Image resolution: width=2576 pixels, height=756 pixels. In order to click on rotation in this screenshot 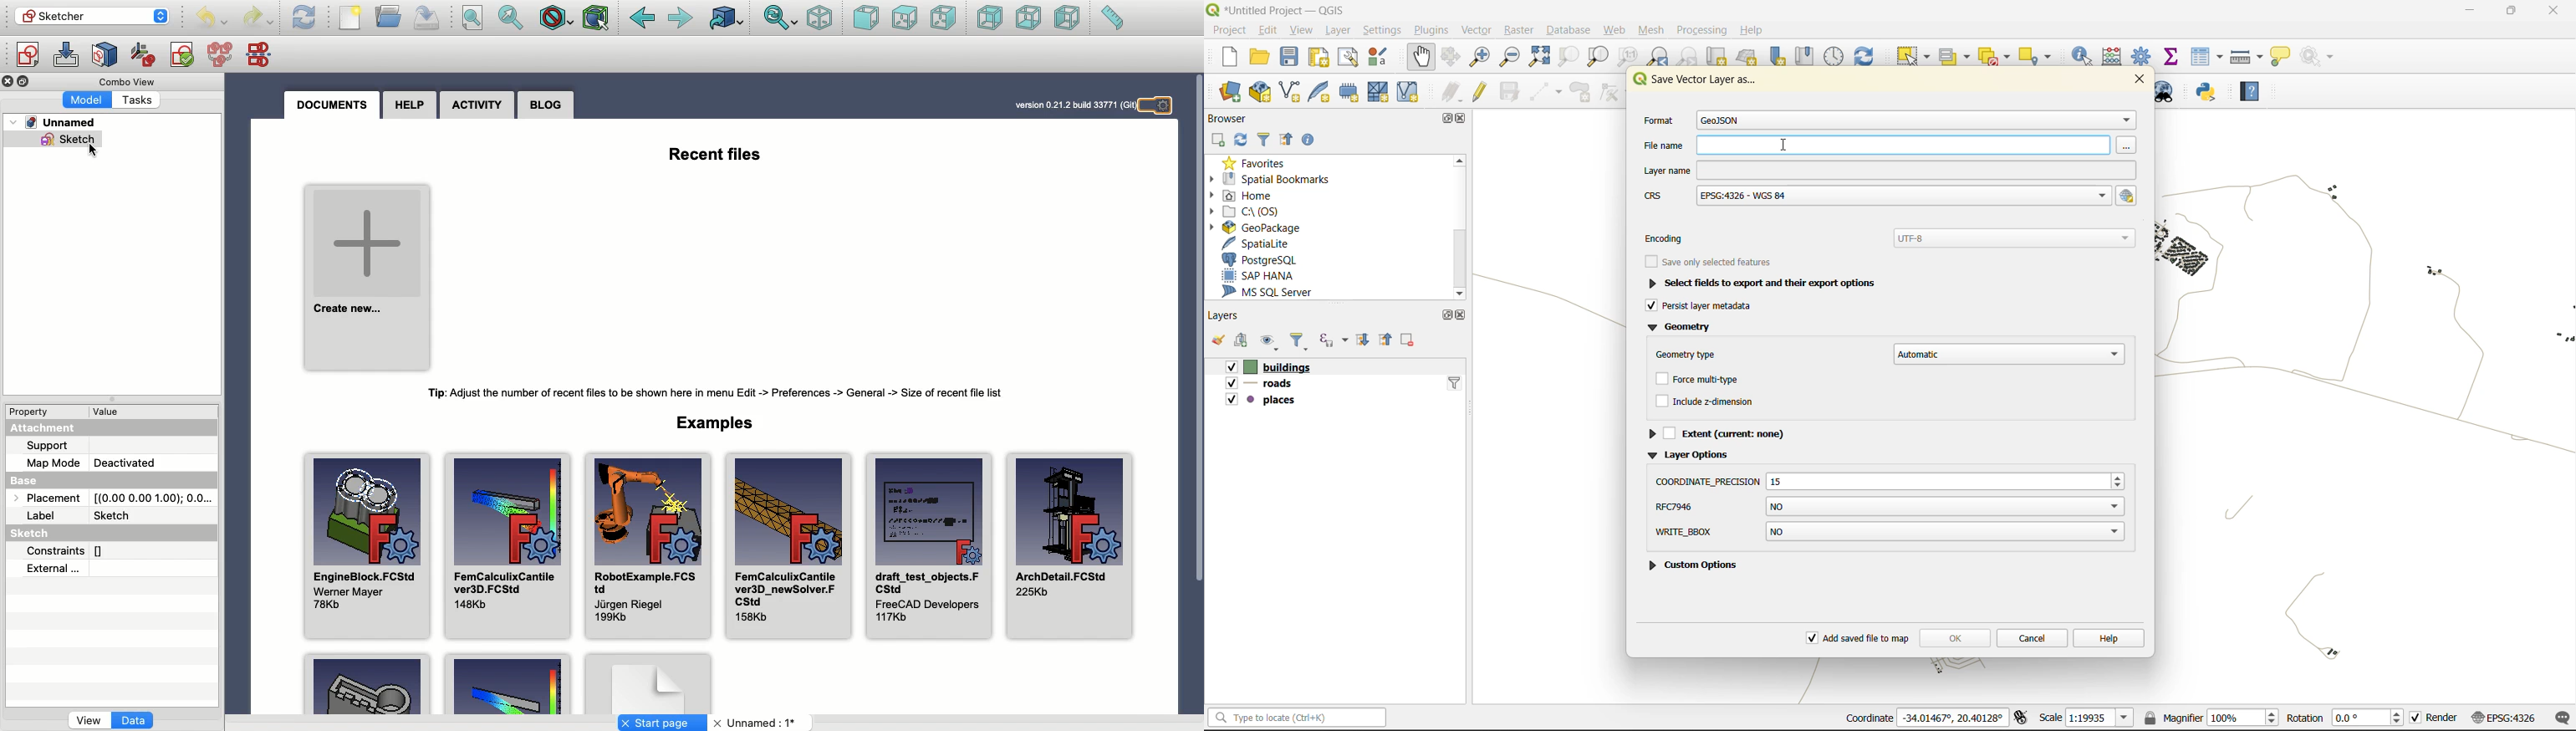, I will do `click(2346, 718)`.